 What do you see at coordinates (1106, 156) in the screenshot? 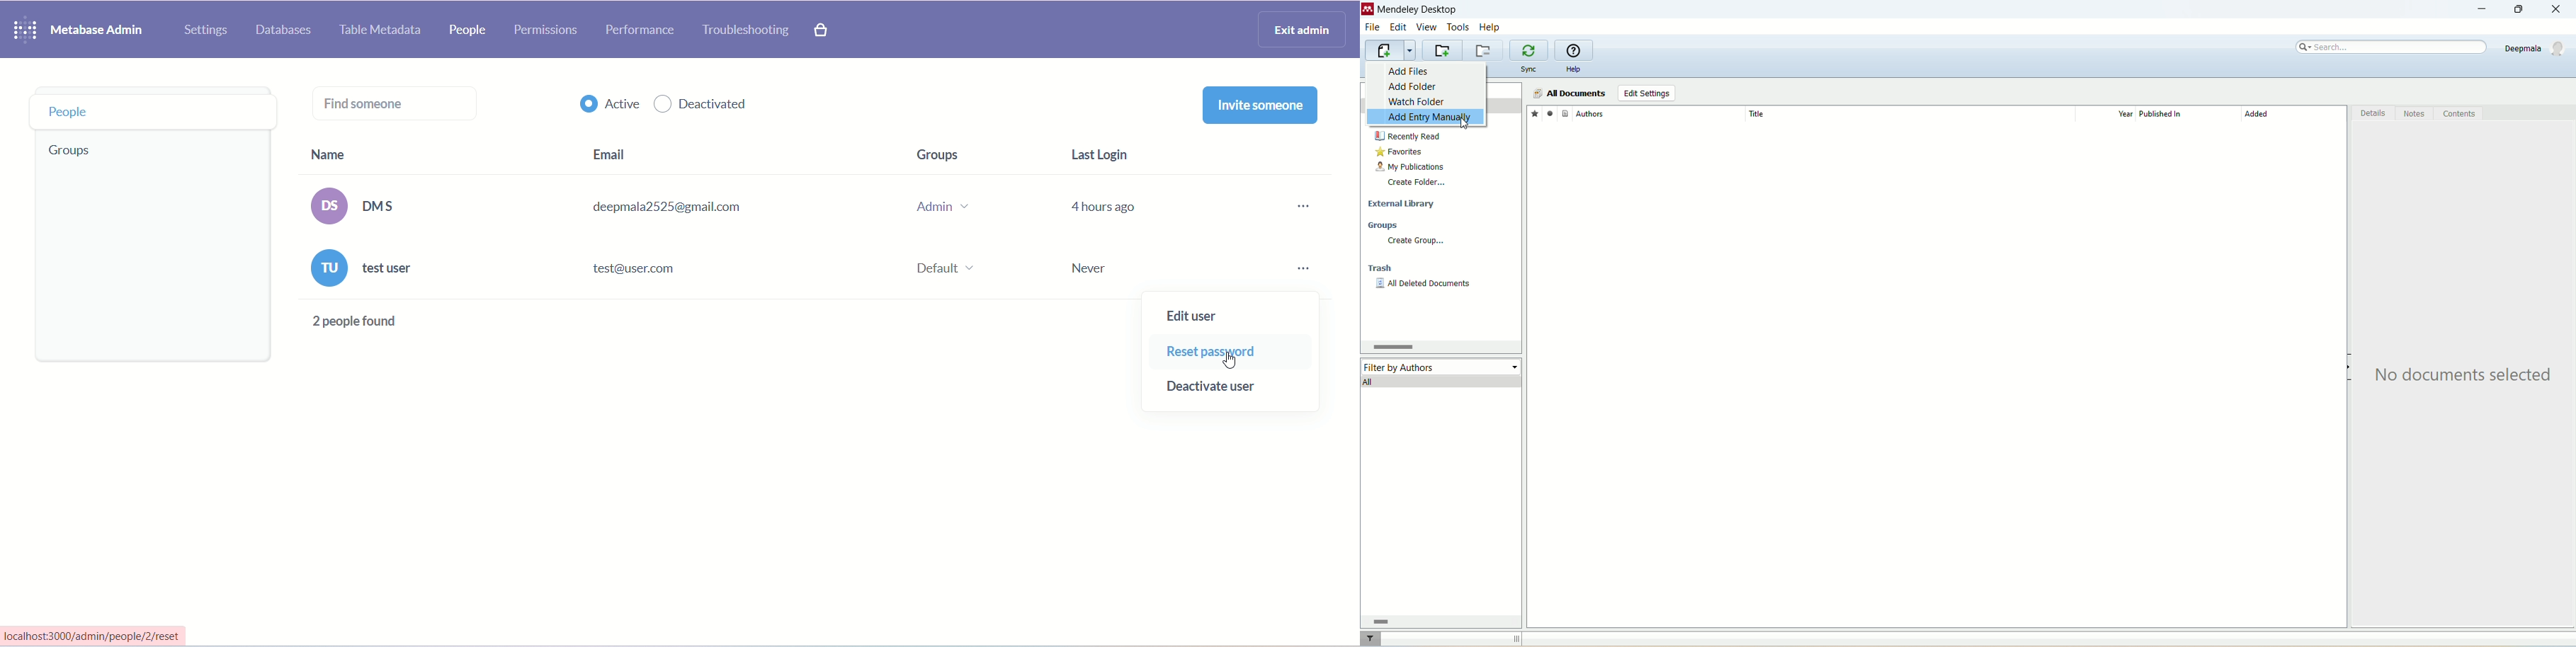
I see `last login` at bounding box center [1106, 156].